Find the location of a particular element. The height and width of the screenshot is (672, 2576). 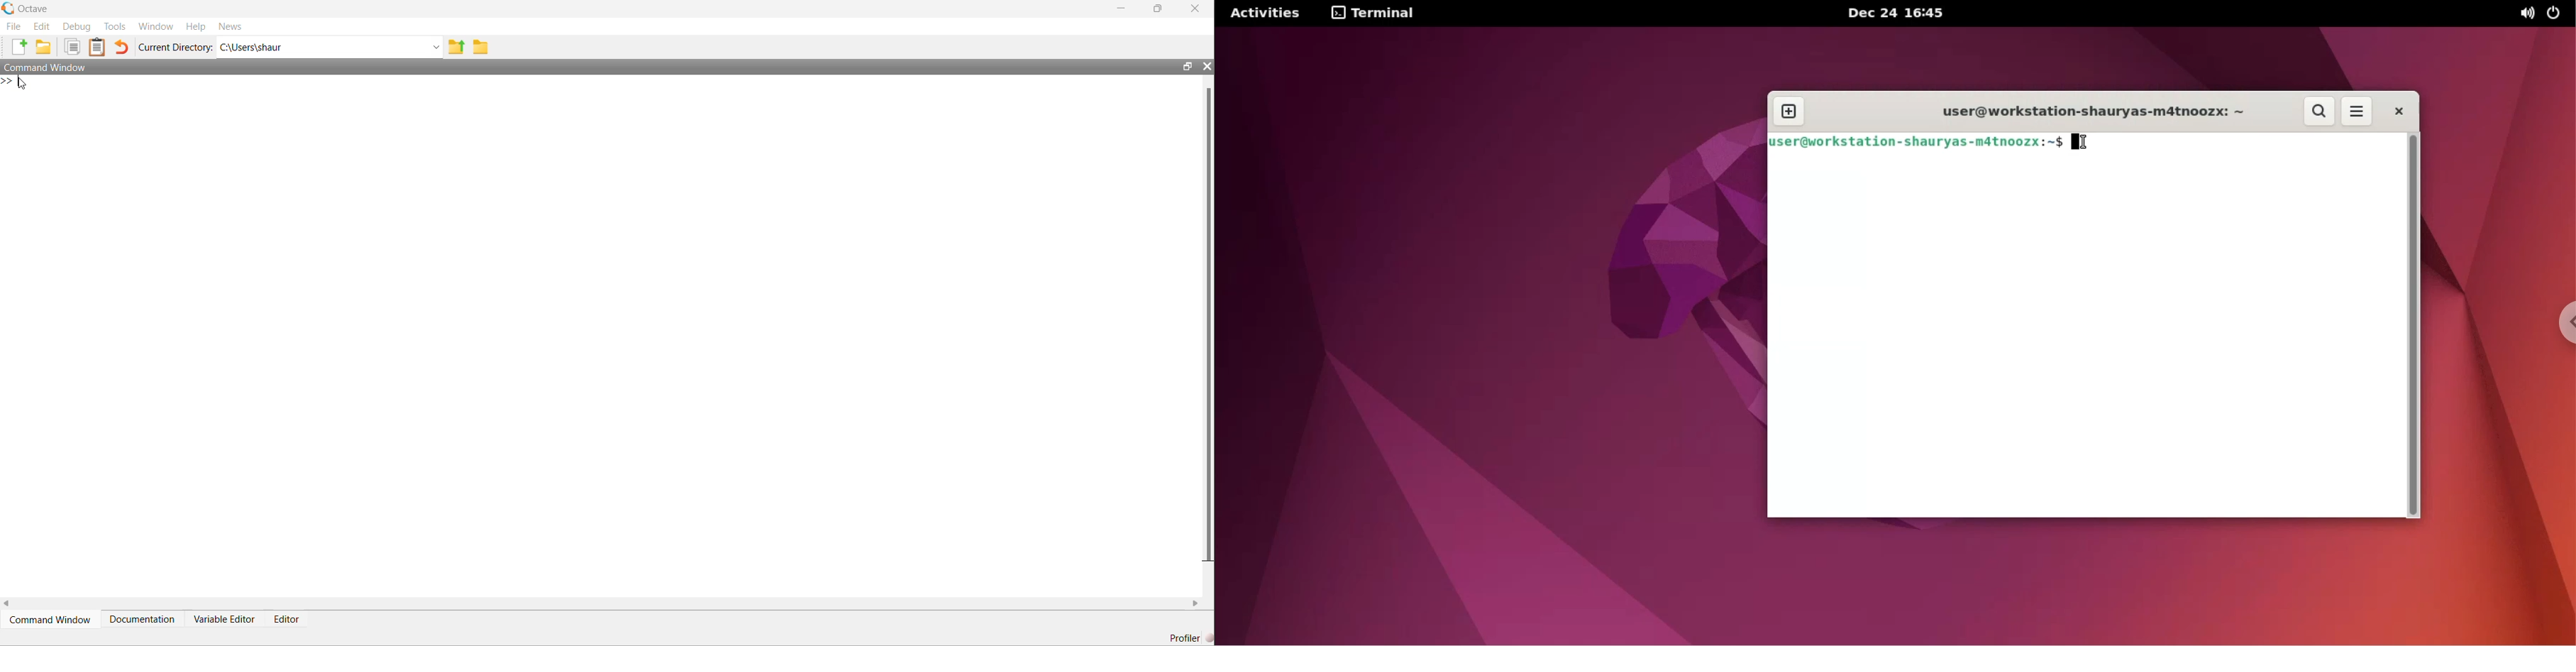

Profiler is located at coordinates (1191, 638).